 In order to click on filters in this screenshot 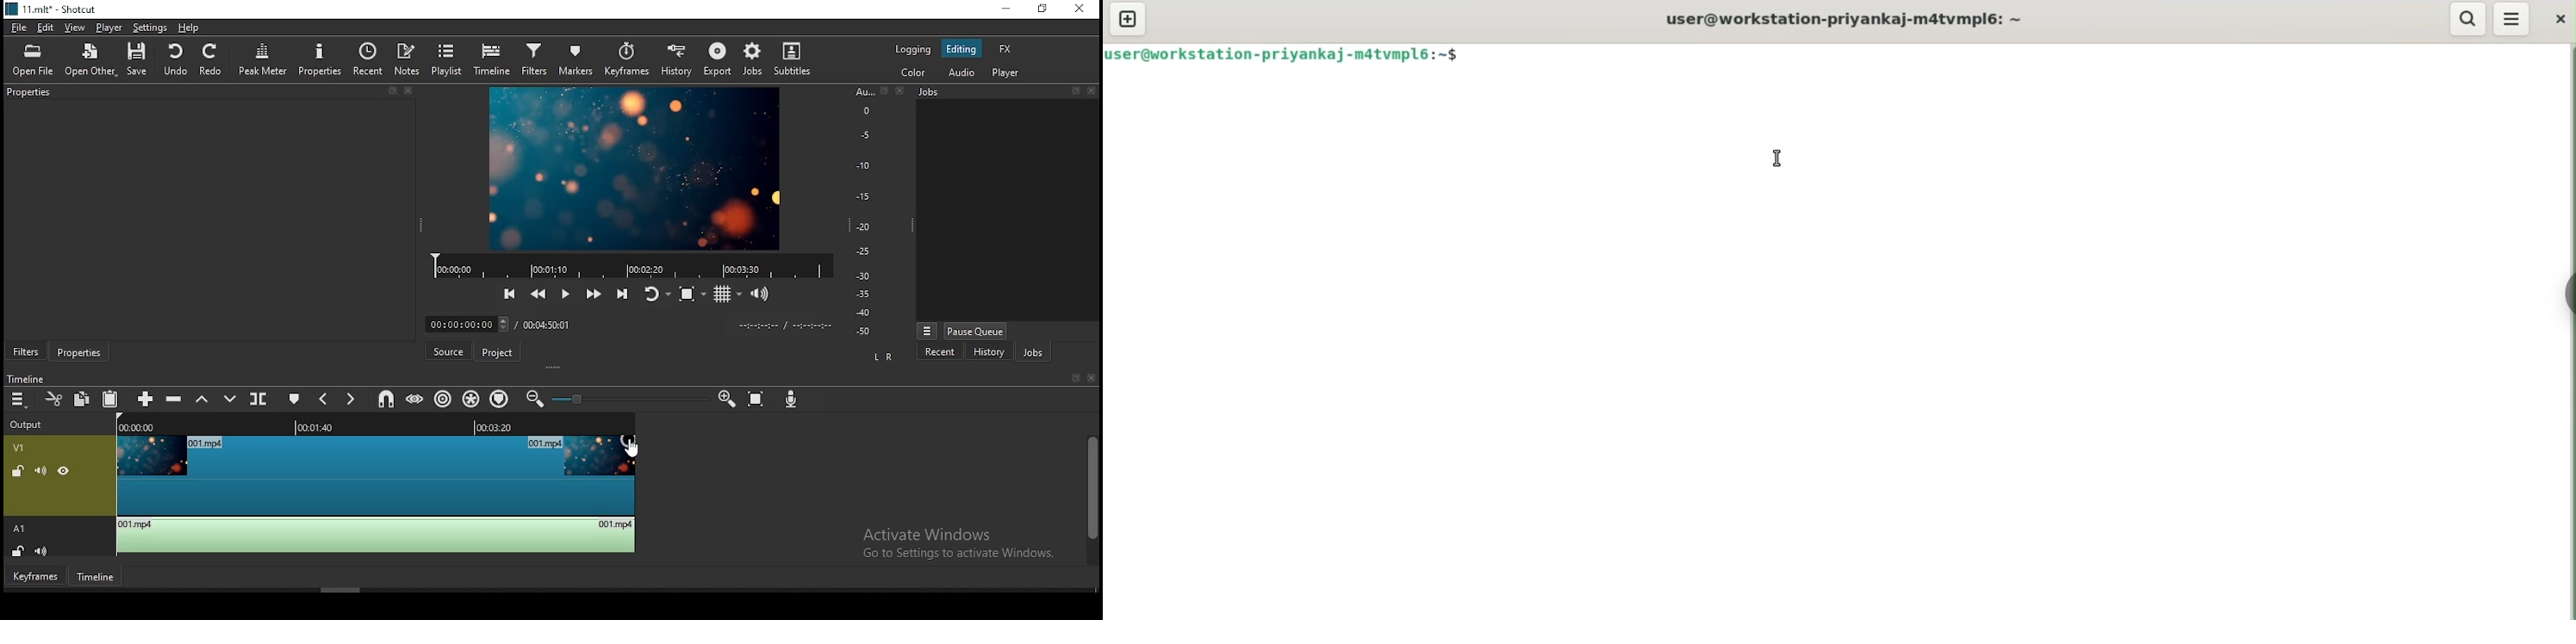, I will do `click(535, 56)`.